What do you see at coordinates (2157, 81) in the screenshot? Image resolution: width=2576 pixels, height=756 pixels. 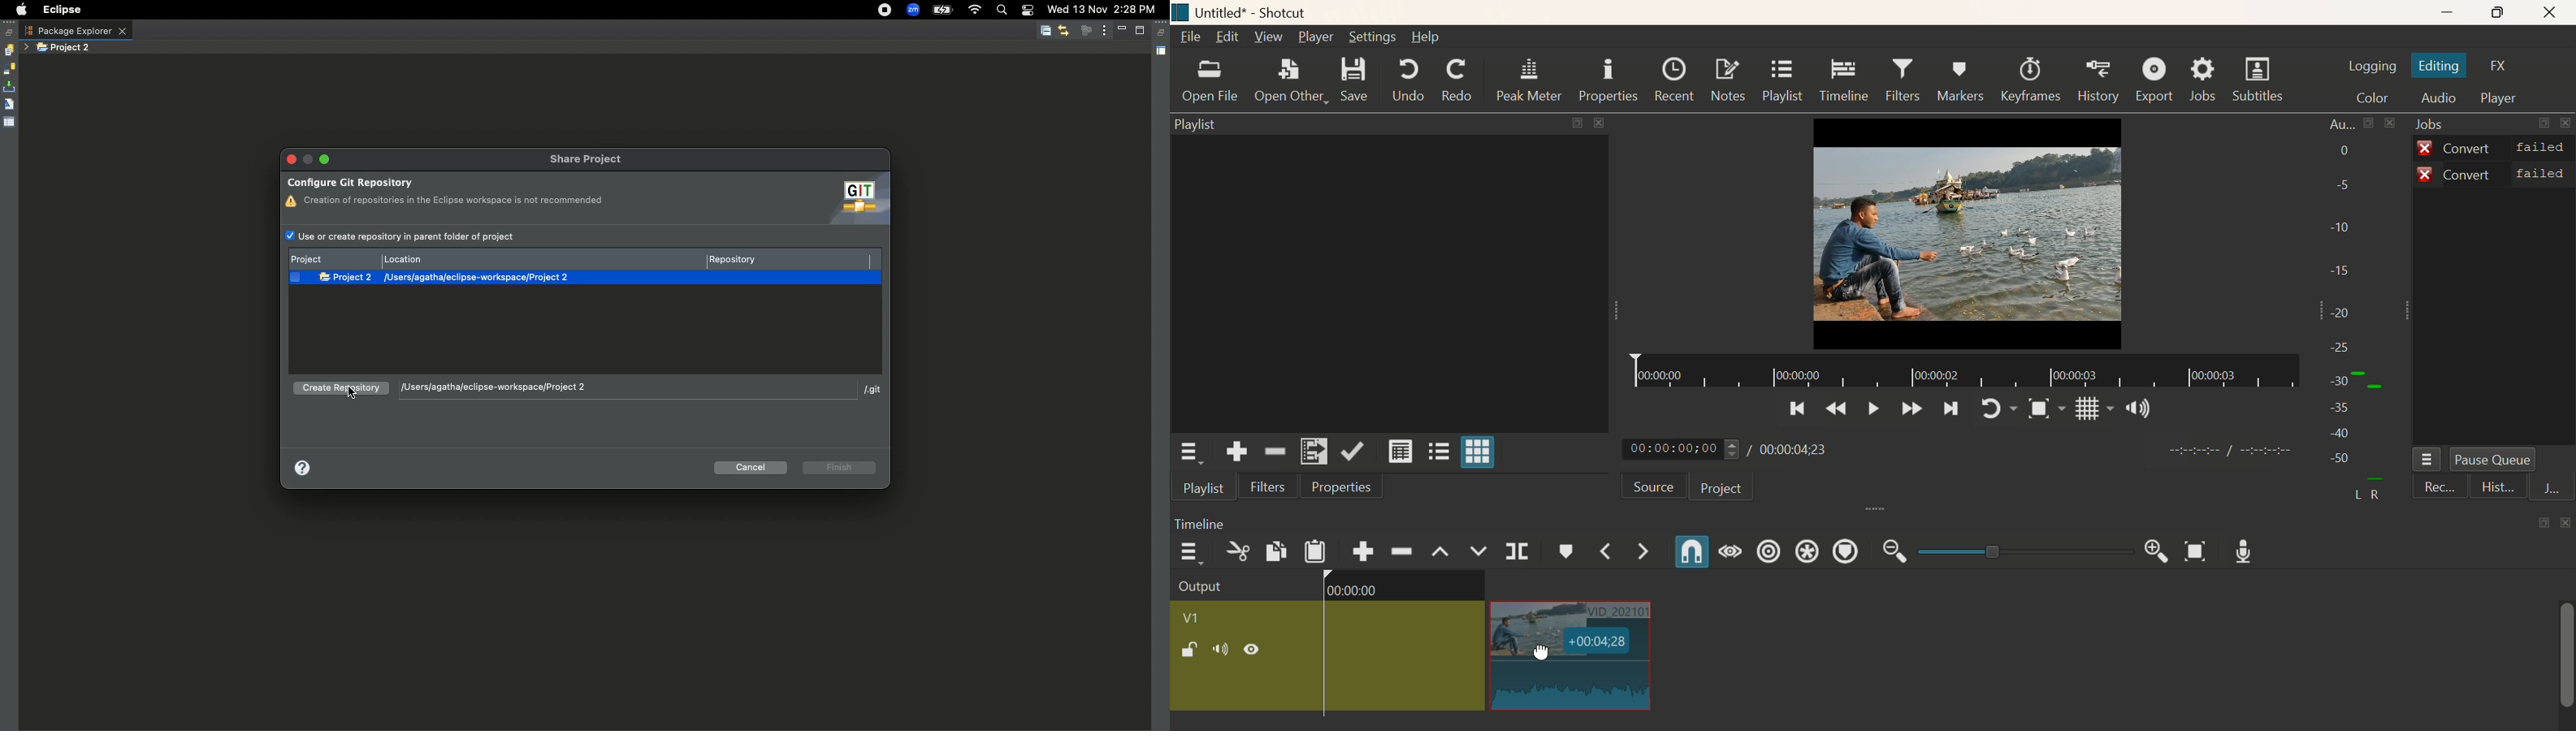 I see `Export` at bounding box center [2157, 81].